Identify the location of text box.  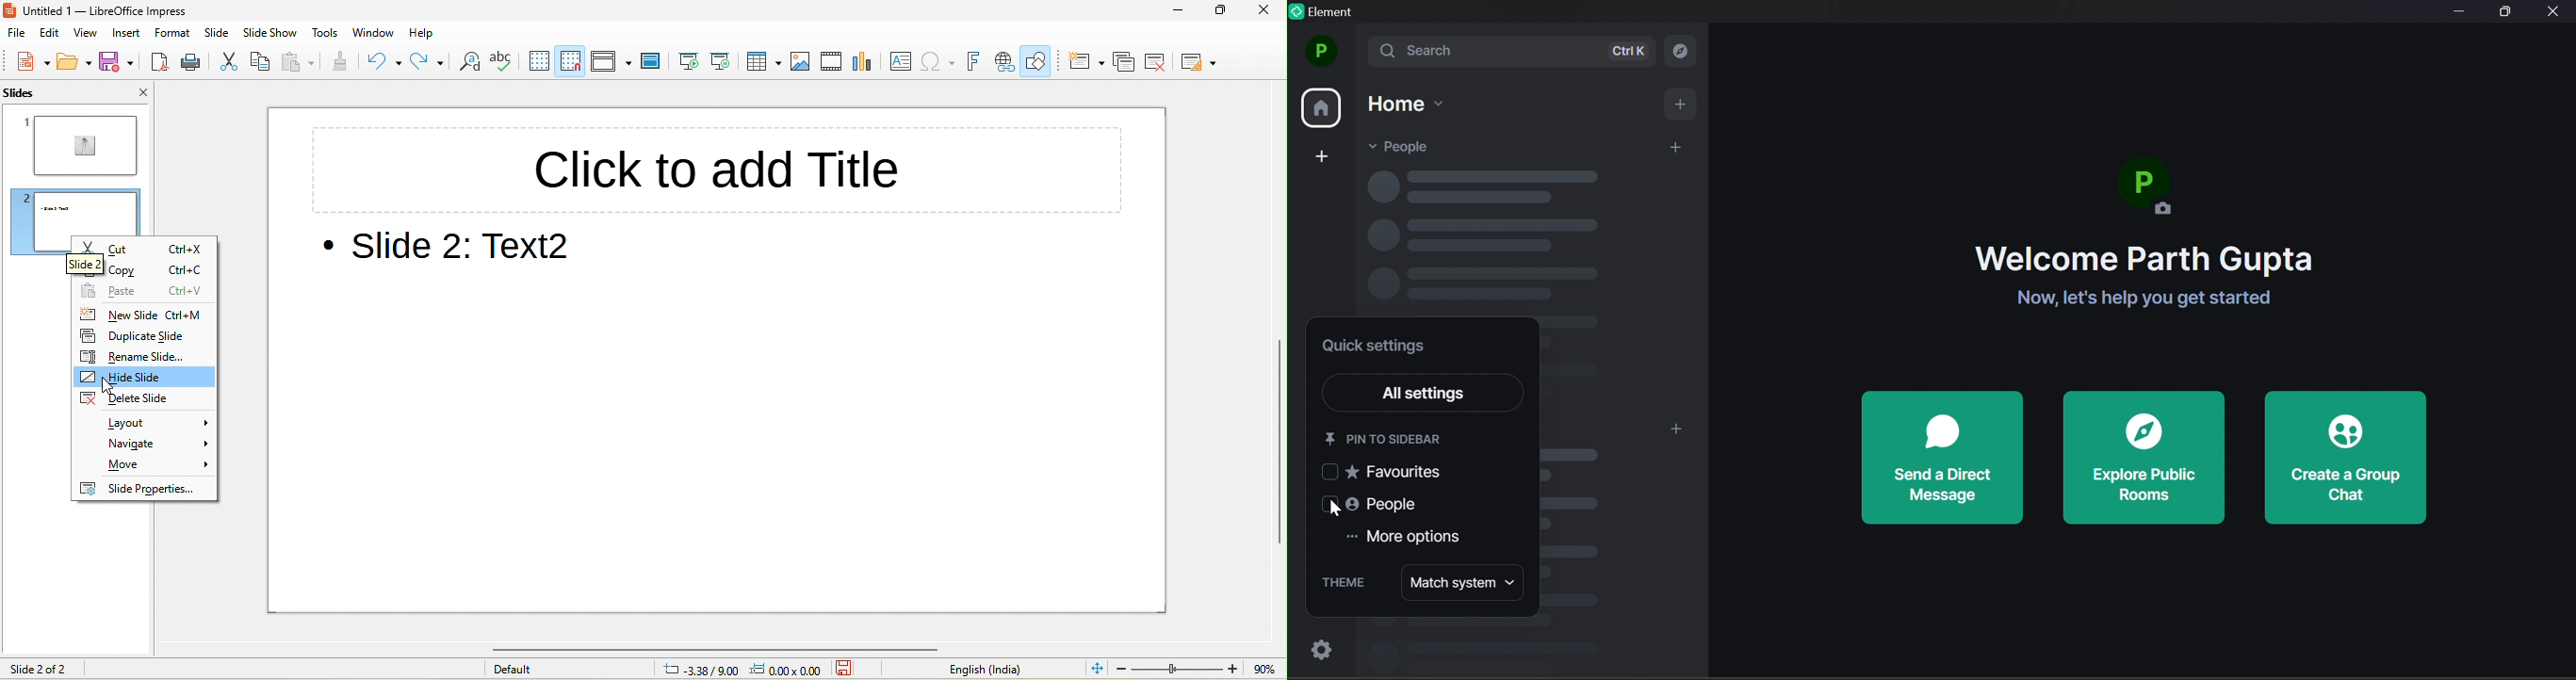
(902, 63).